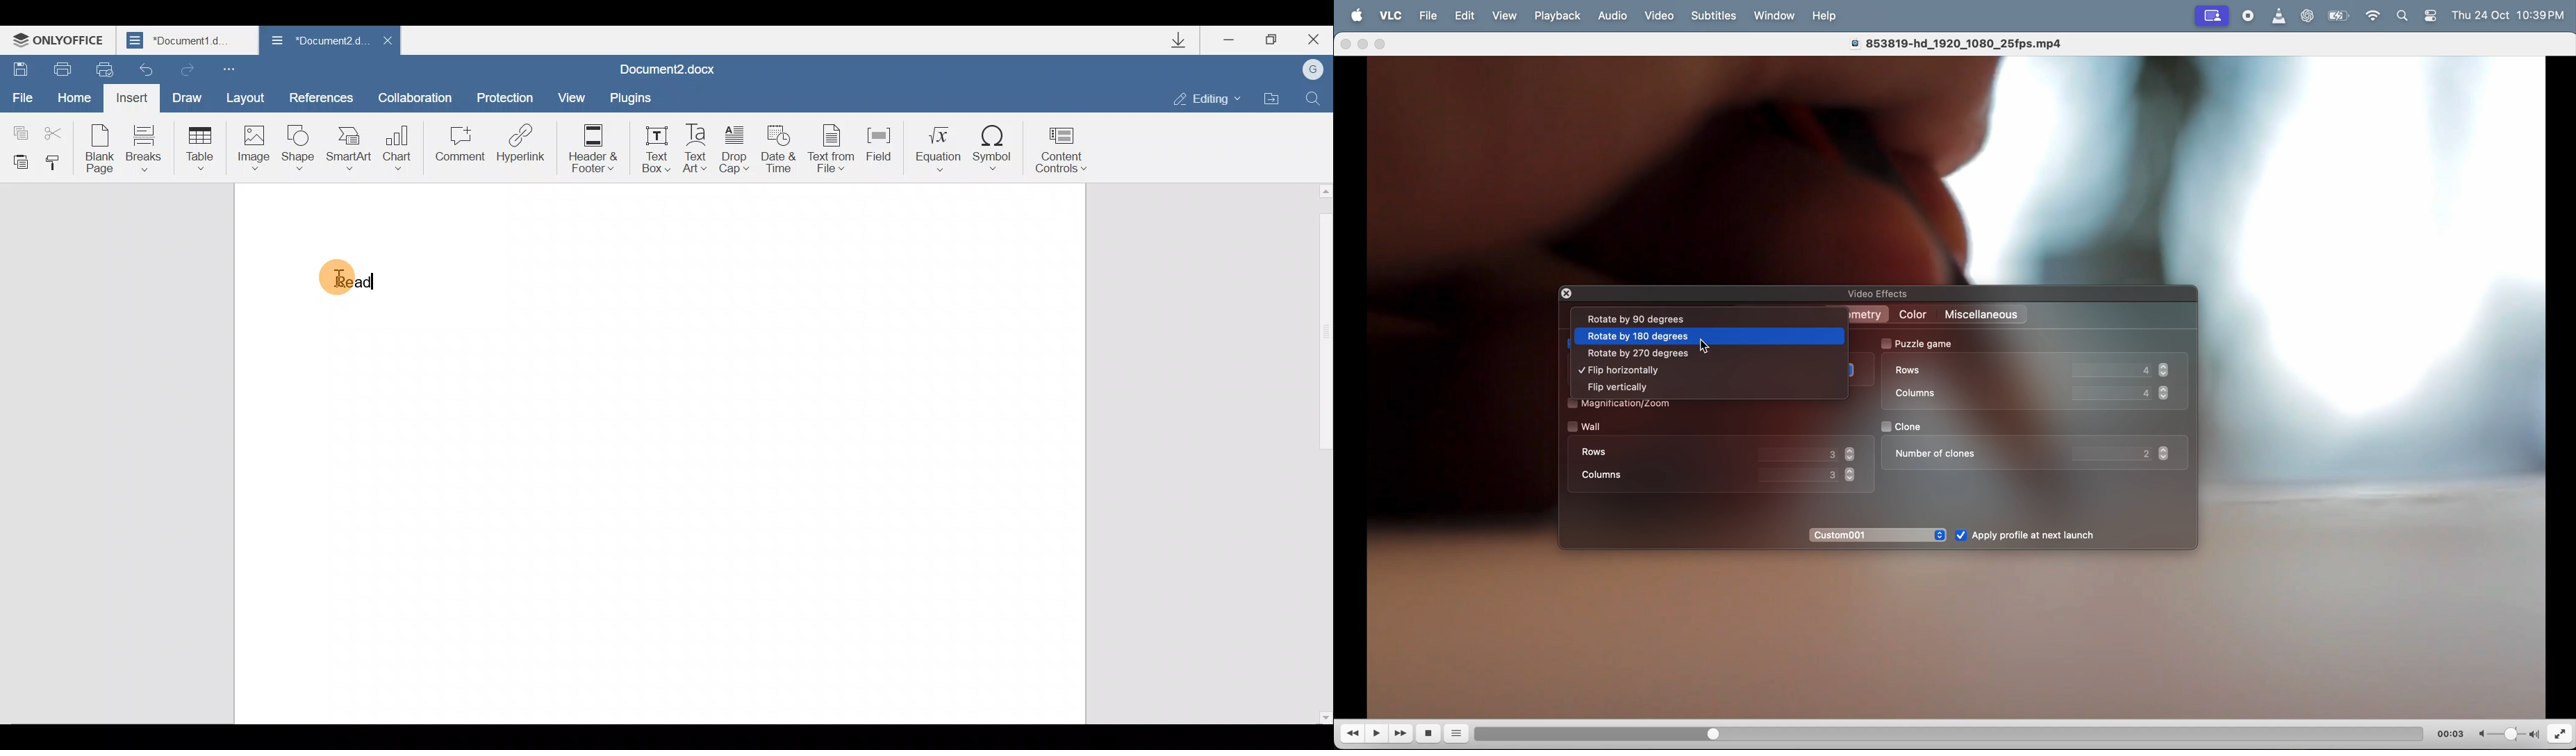 This screenshot has height=756, width=2576. Describe the element at coordinates (400, 142) in the screenshot. I see `Chart` at that location.